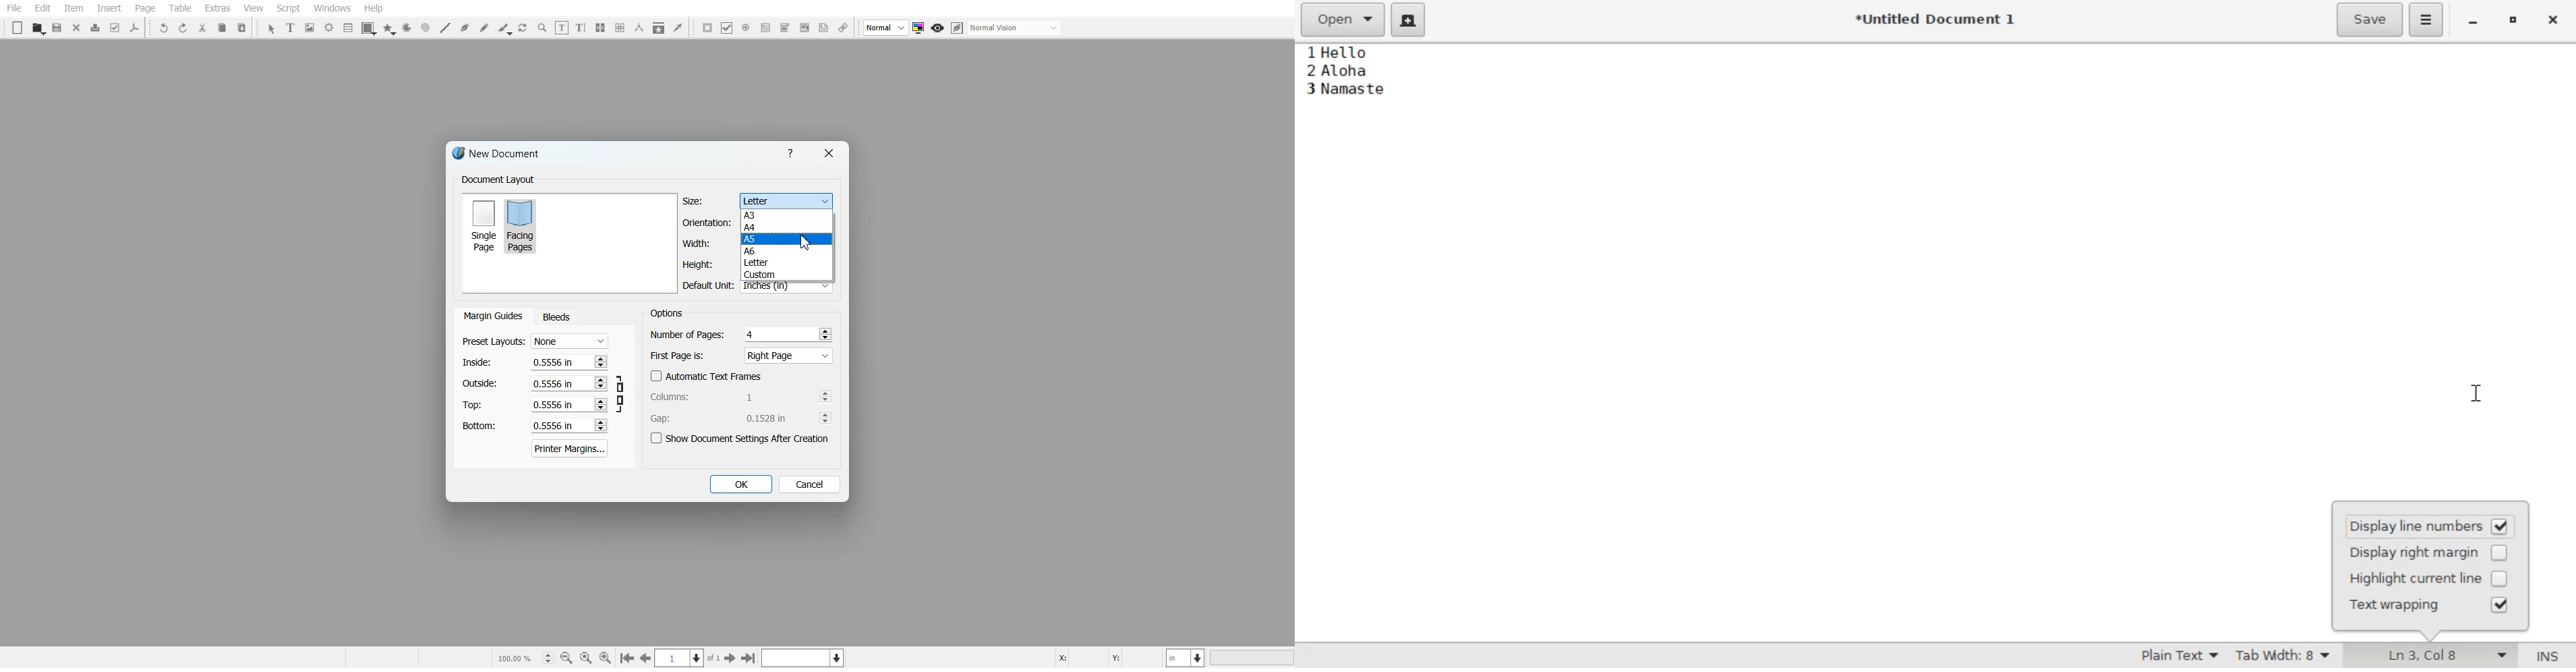 The width and height of the screenshot is (2576, 672). What do you see at coordinates (554, 426) in the screenshot?
I see `0.5556 in` at bounding box center [554, 426].